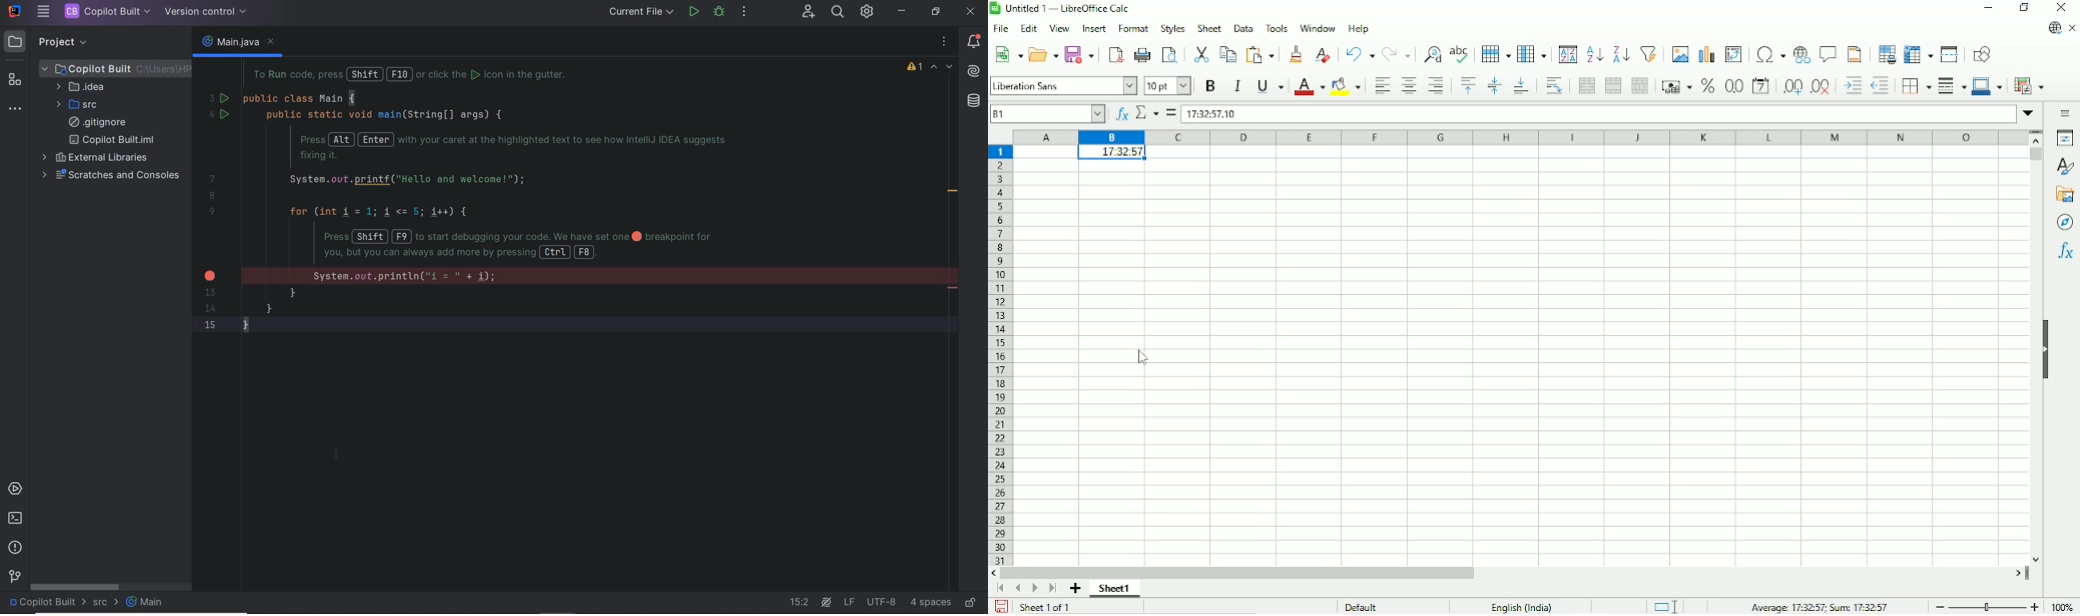 The image size is (2100, 616). Describe the element at coordinates (1262, 54) in the screenshot. I see `Paste` at that location.